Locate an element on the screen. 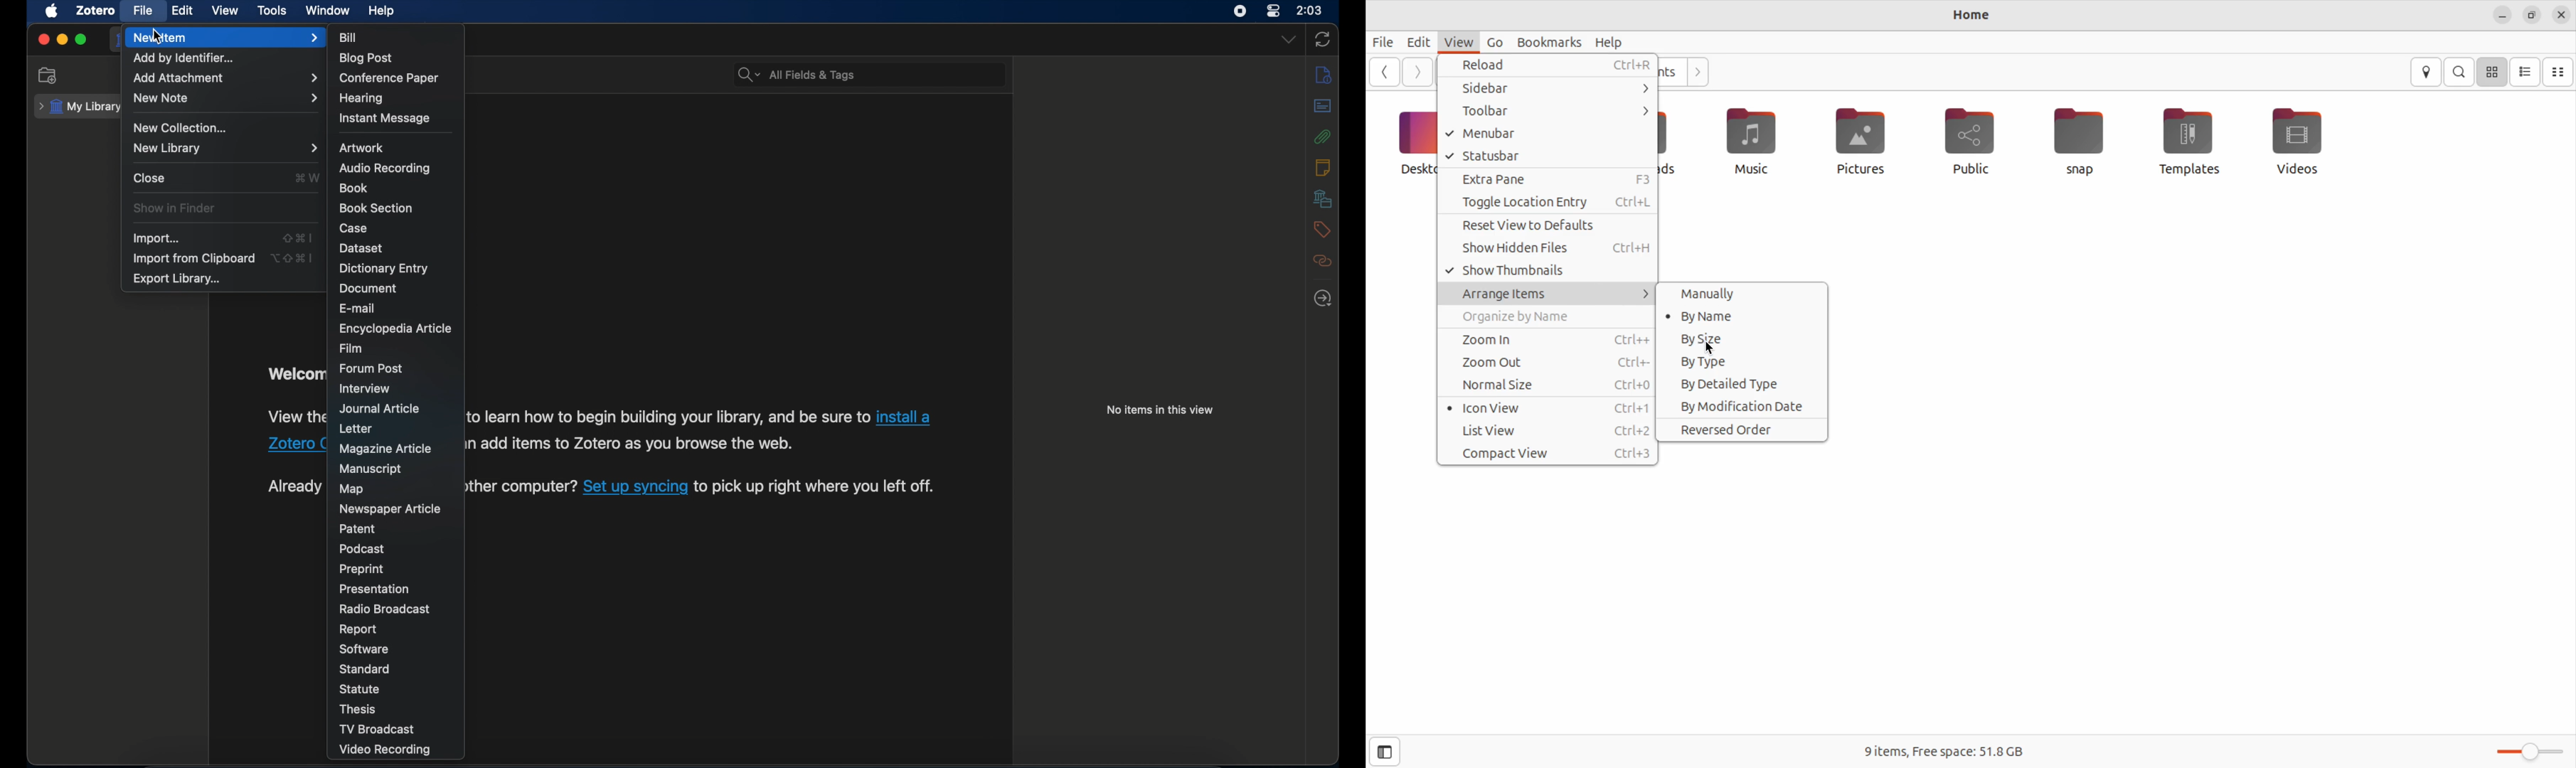  cursor is located at coordinates (156, 36).